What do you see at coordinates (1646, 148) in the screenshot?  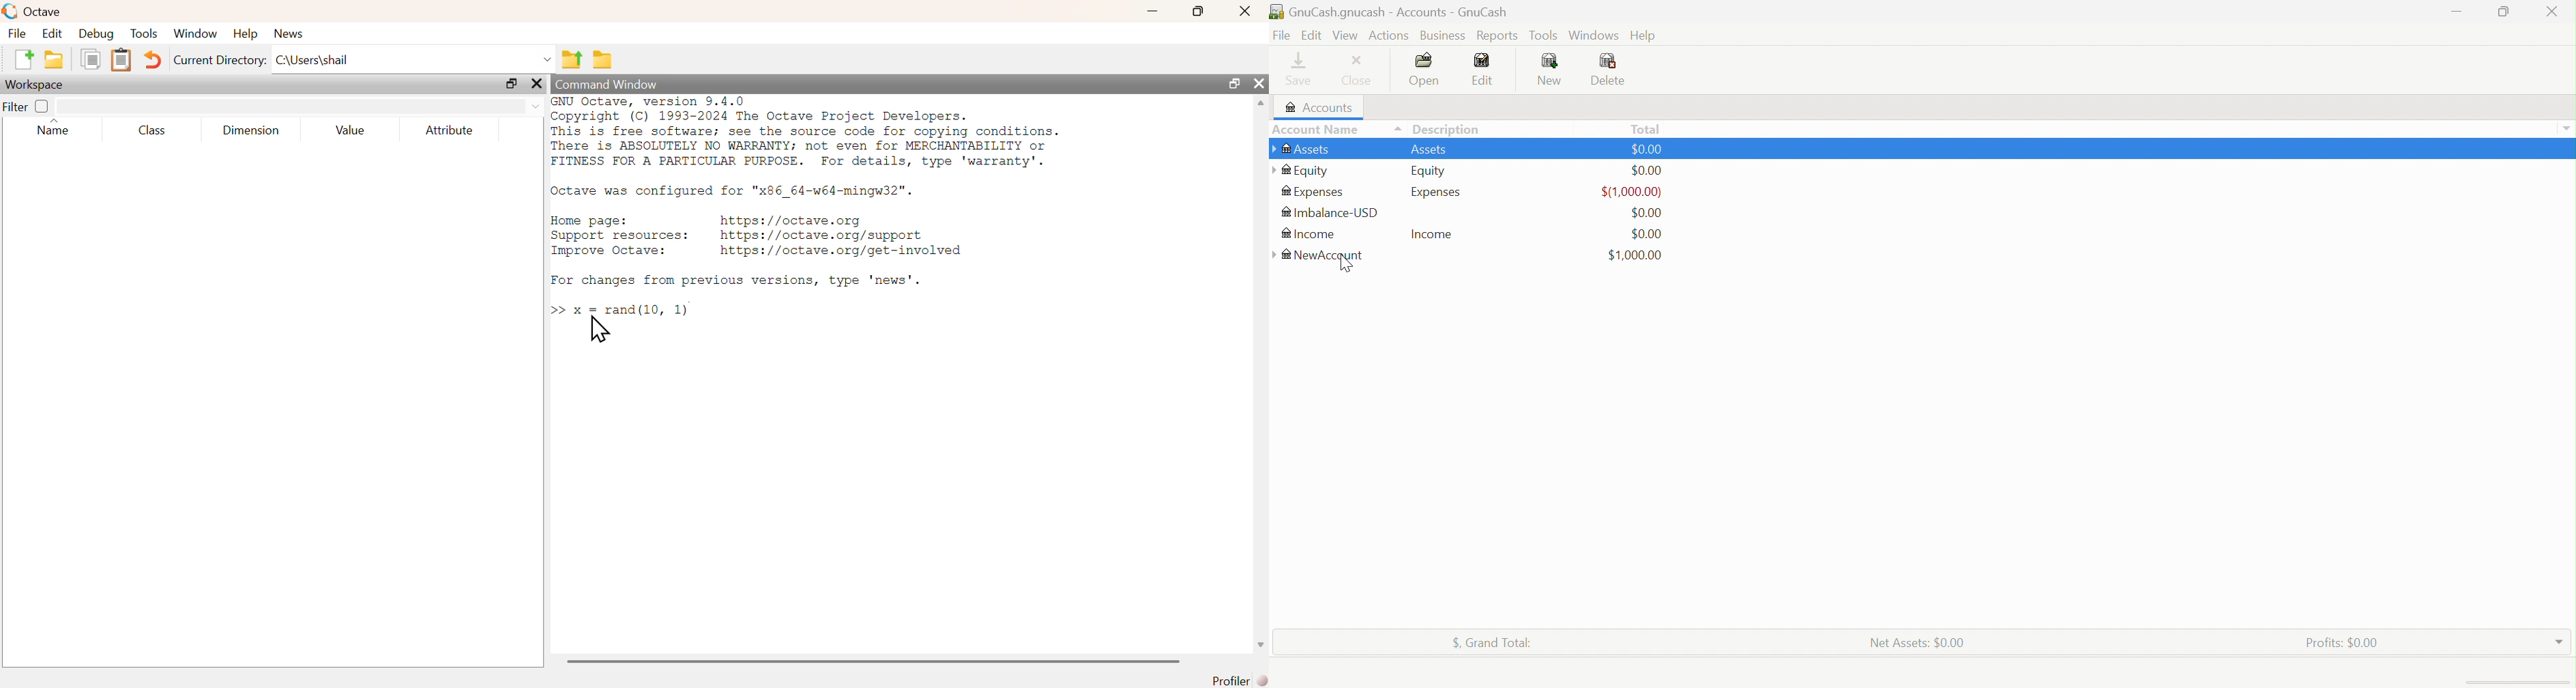 I see `$0.00` at bounding box center [1646, 148].